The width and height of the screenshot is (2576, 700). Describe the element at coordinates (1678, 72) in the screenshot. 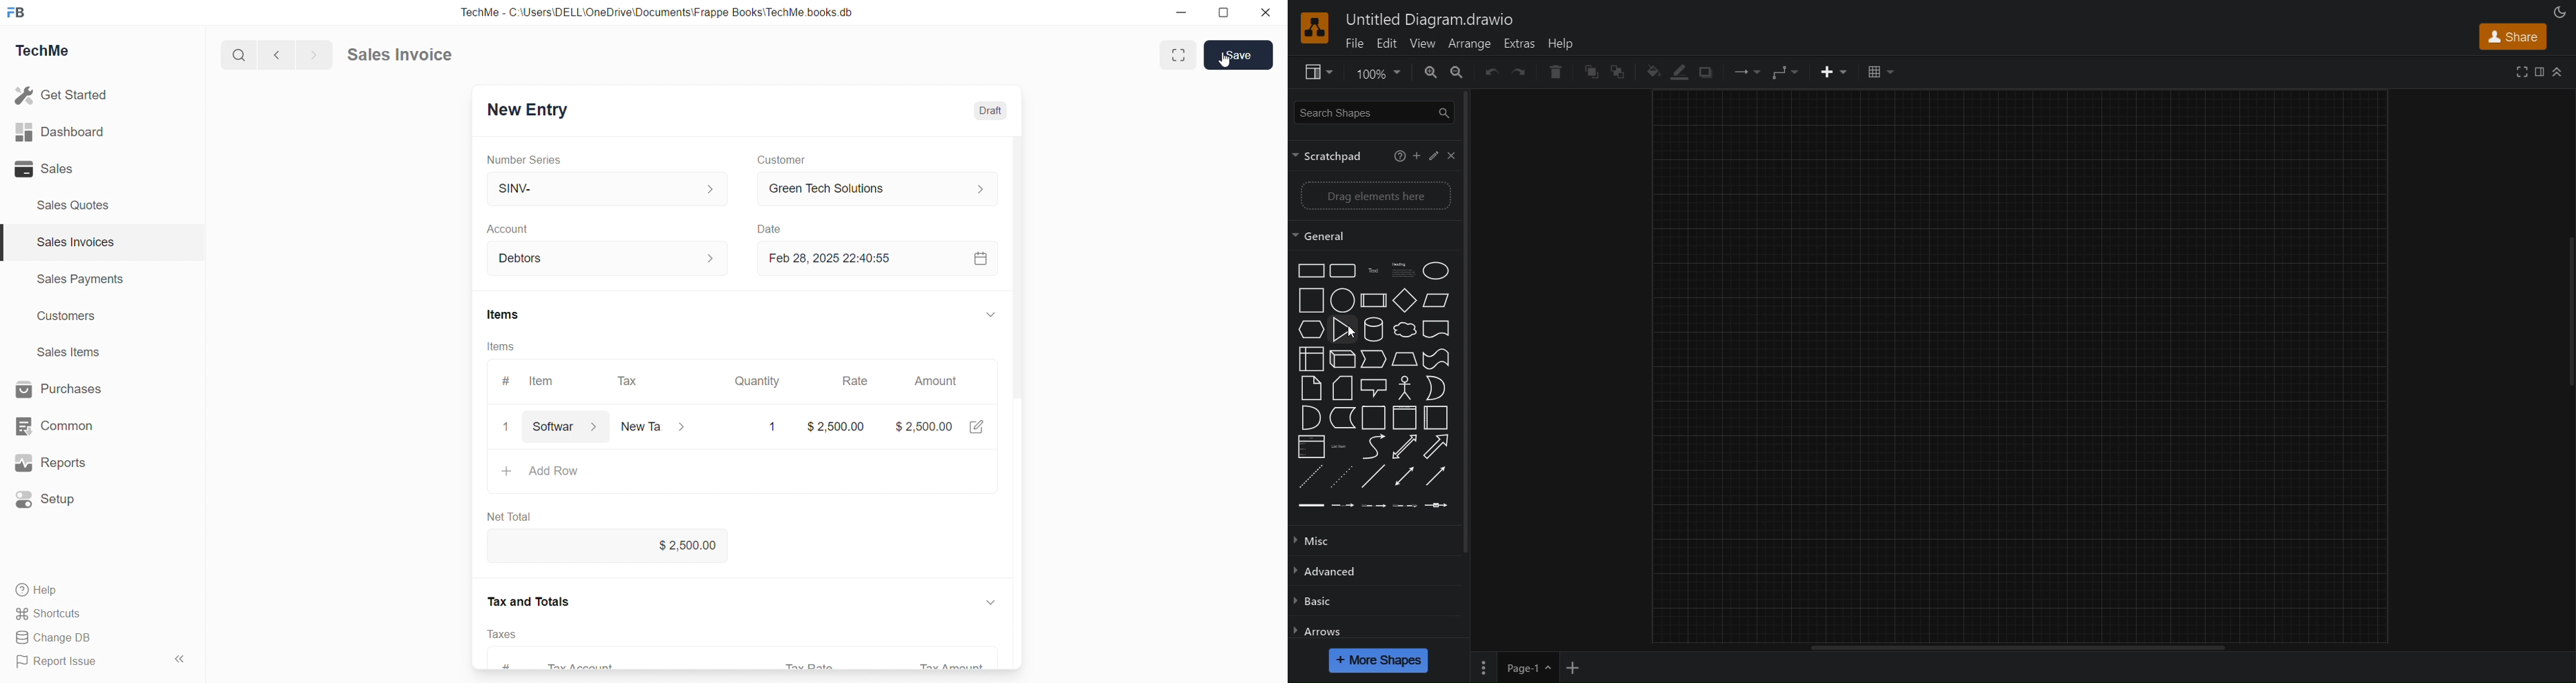

I see `Line Color` at that location.